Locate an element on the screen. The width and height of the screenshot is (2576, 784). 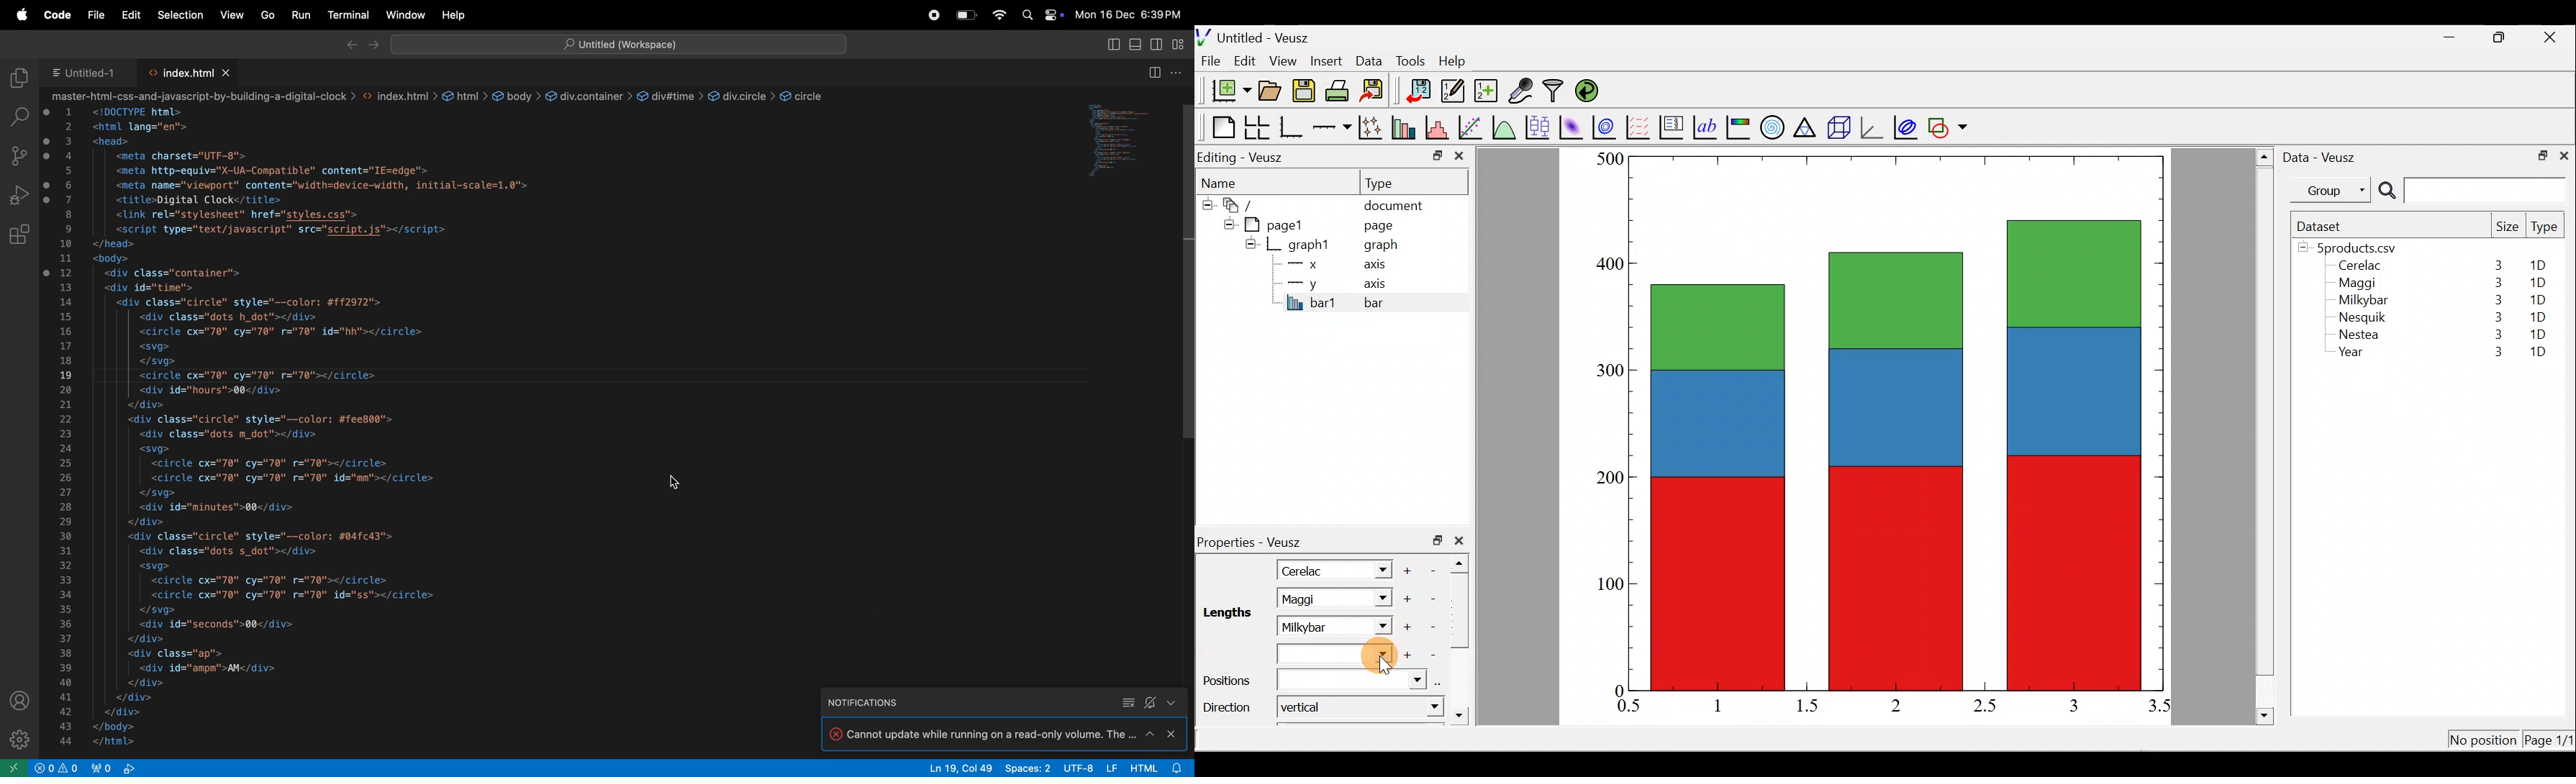
Reload linked datasets is located at coordinates (1590, 90).